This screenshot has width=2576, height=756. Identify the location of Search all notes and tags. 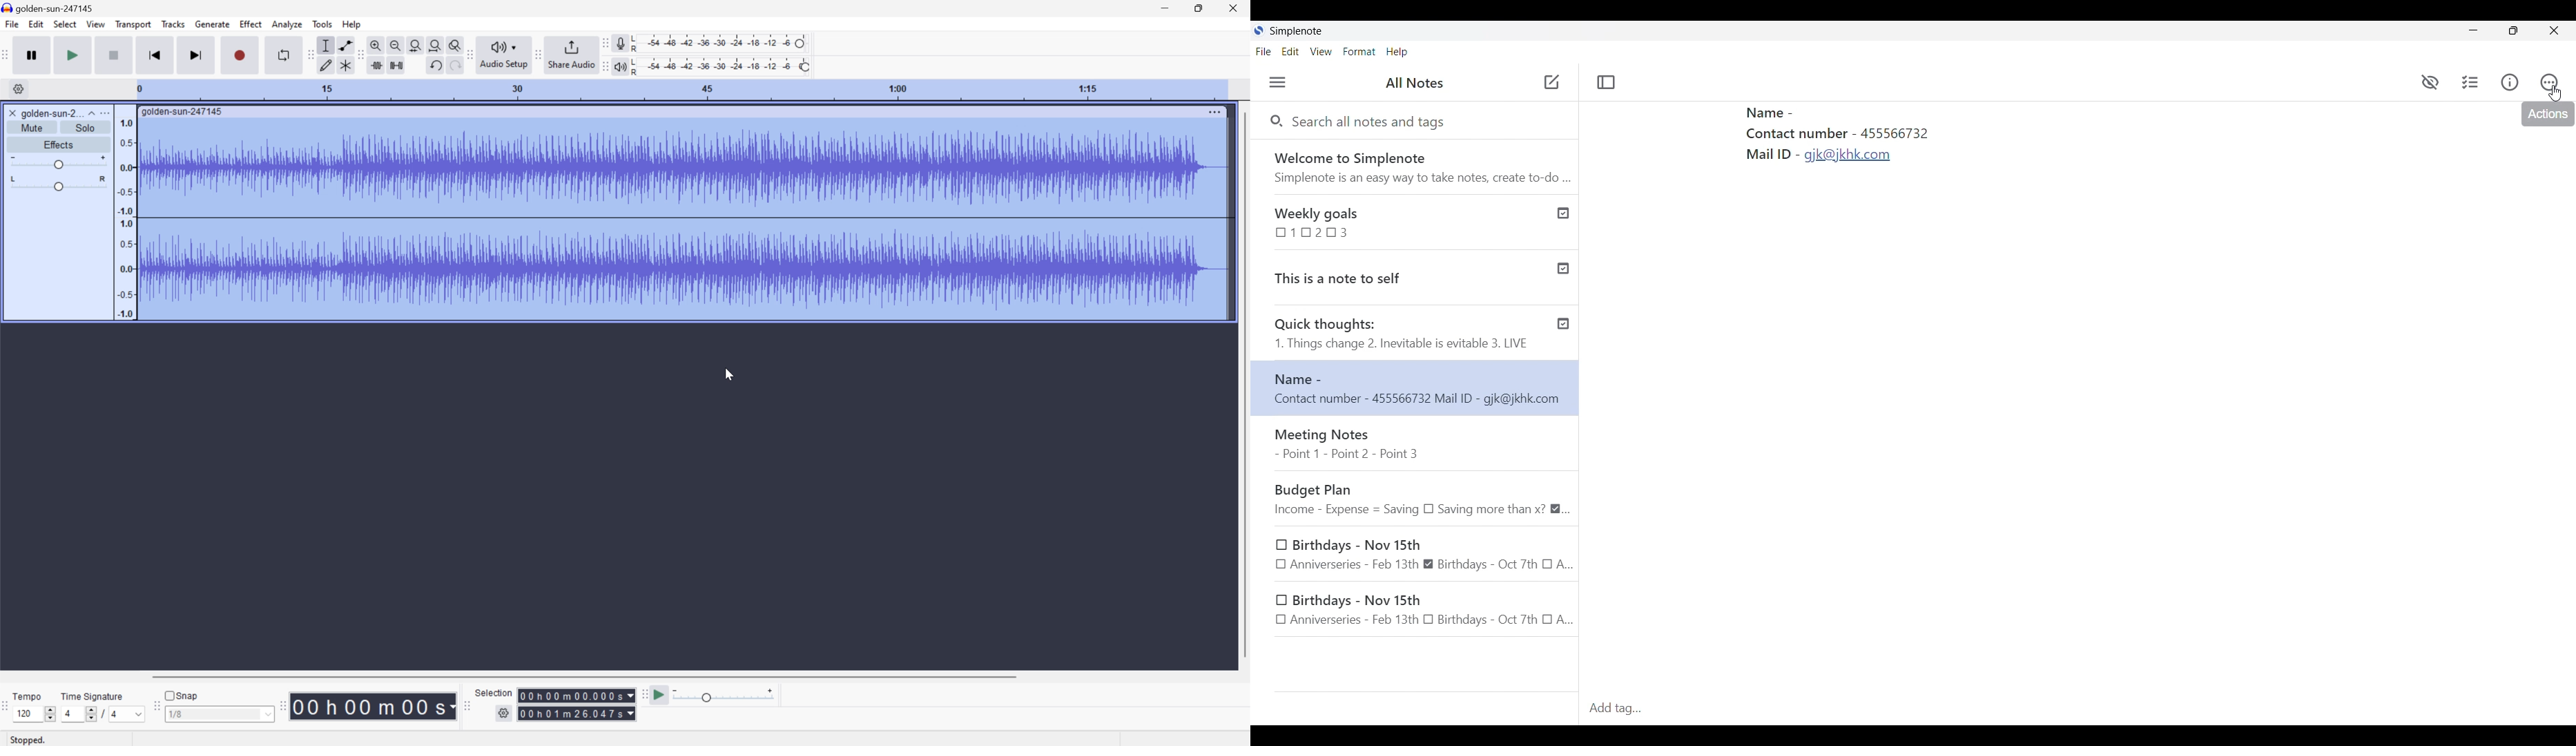
(1374, 122).